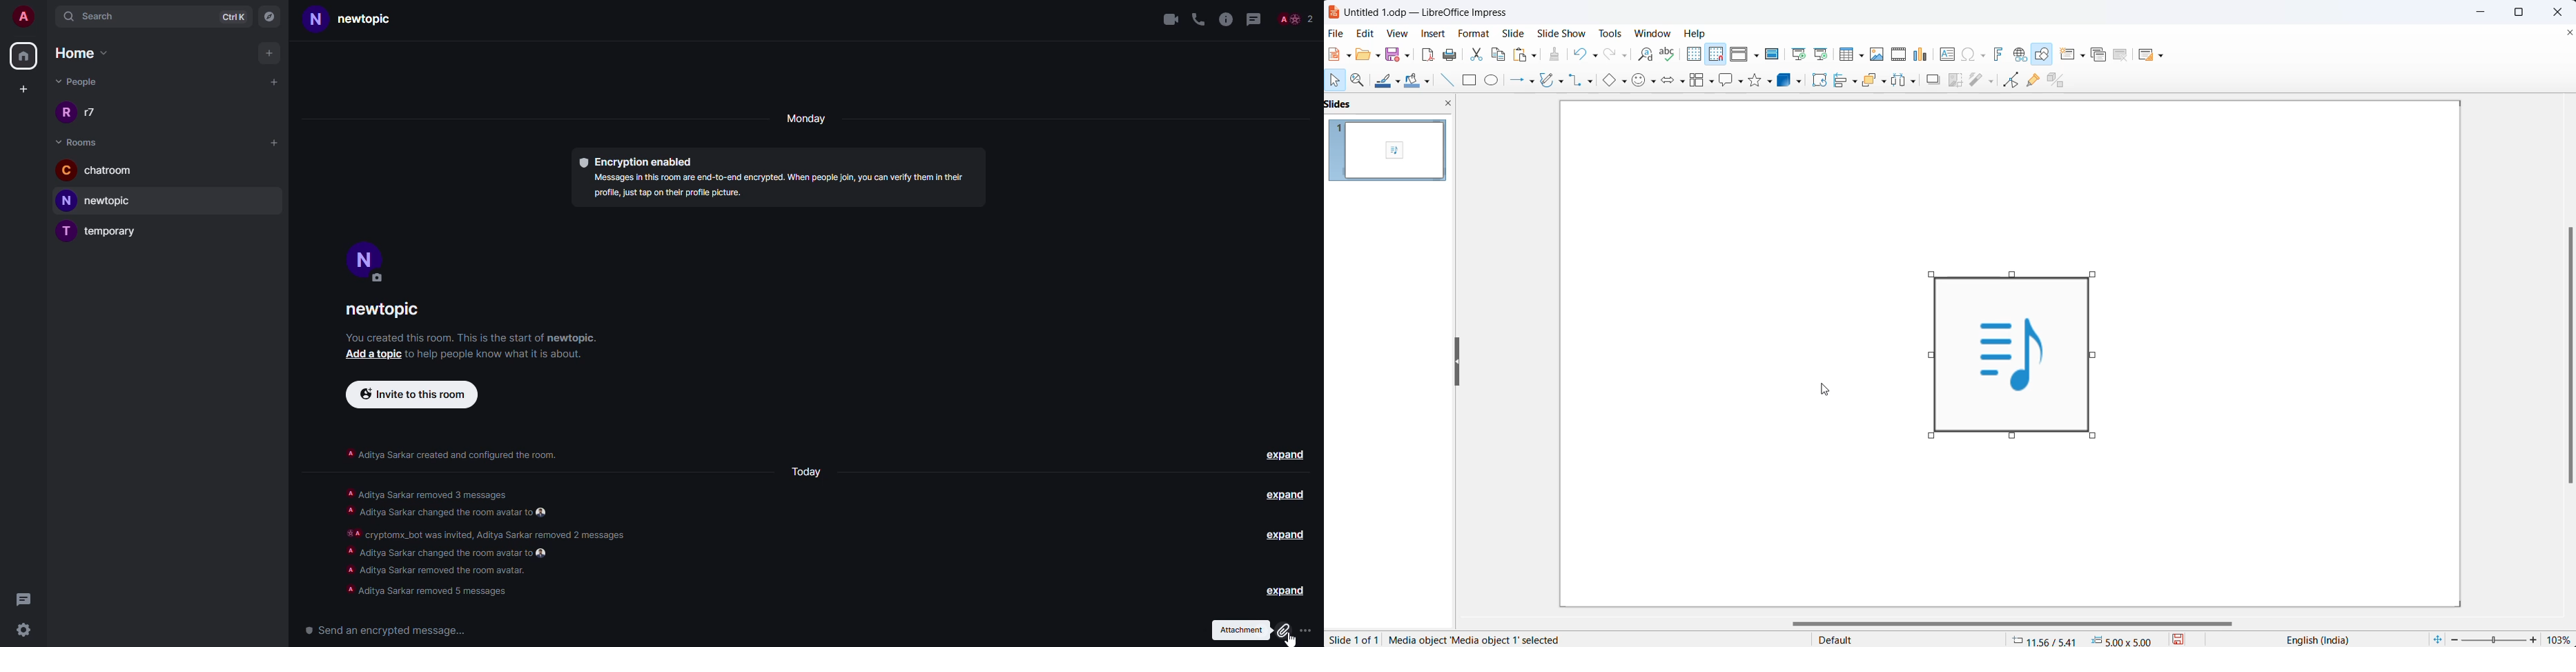  What do you see at coordinates (1398, 34) in the screenshot?
I see `view` at bounding box center [1398, 34].